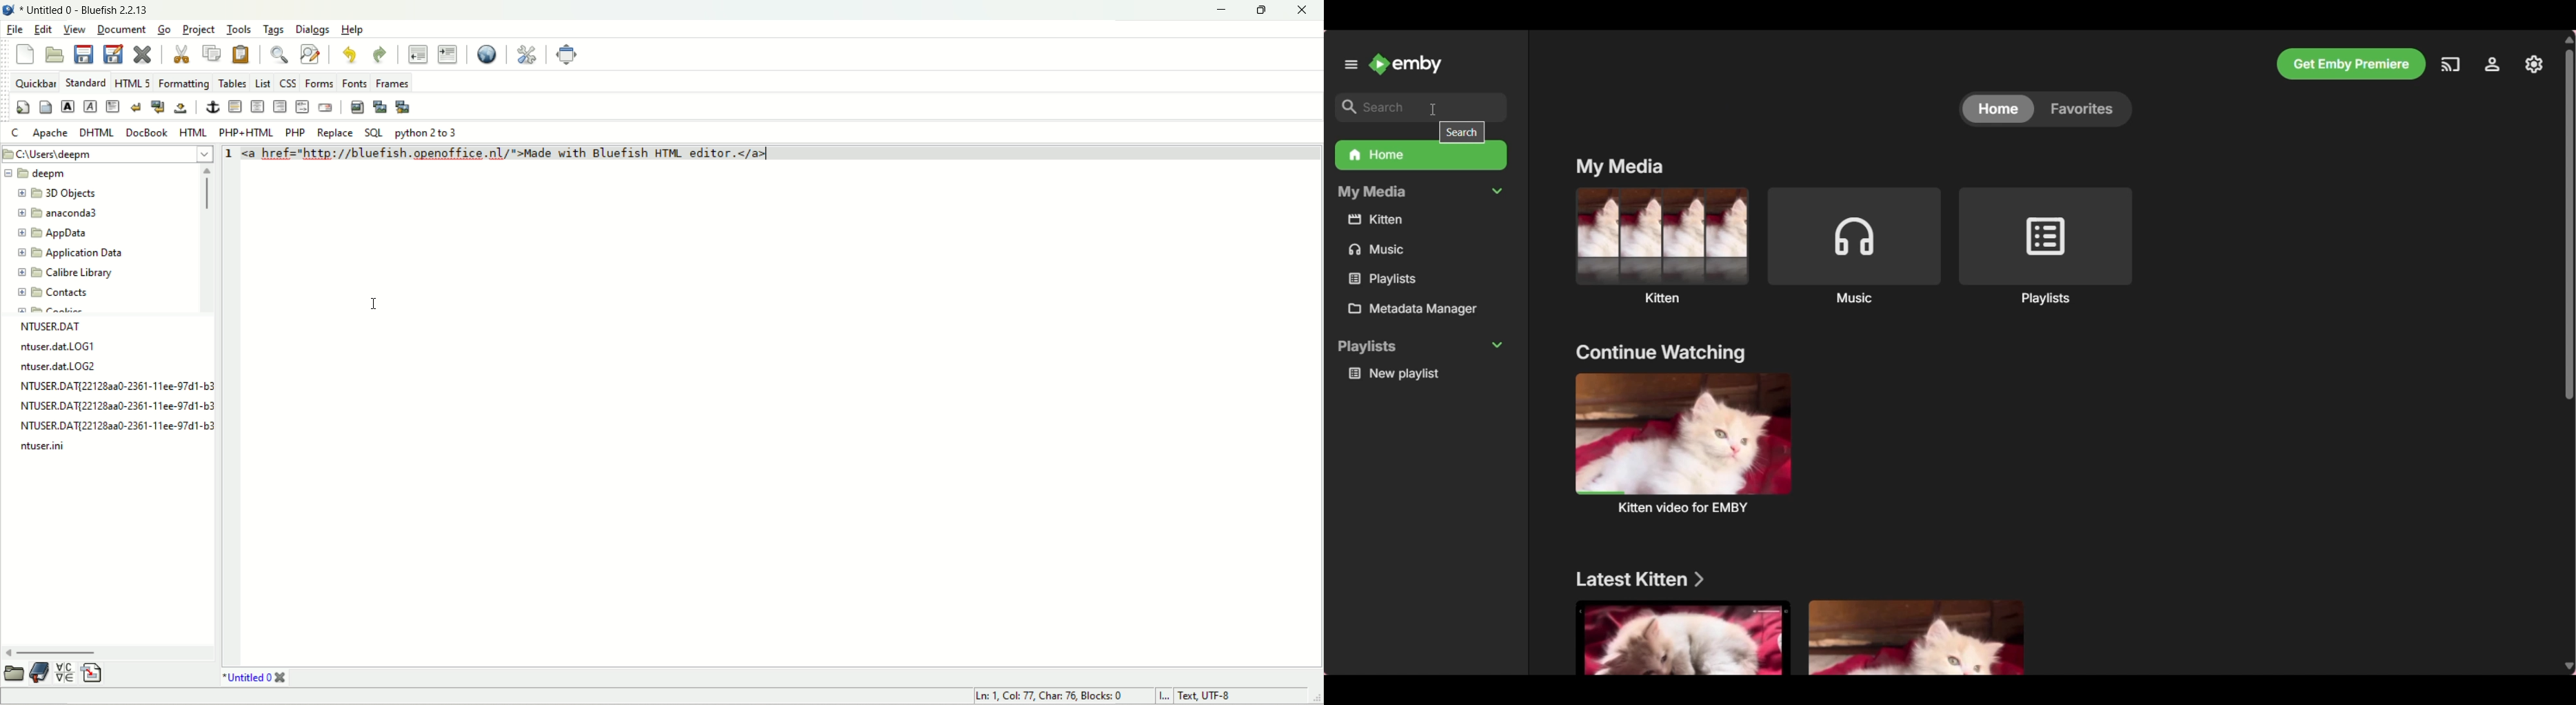  I want to click on body, so click(46, 109).